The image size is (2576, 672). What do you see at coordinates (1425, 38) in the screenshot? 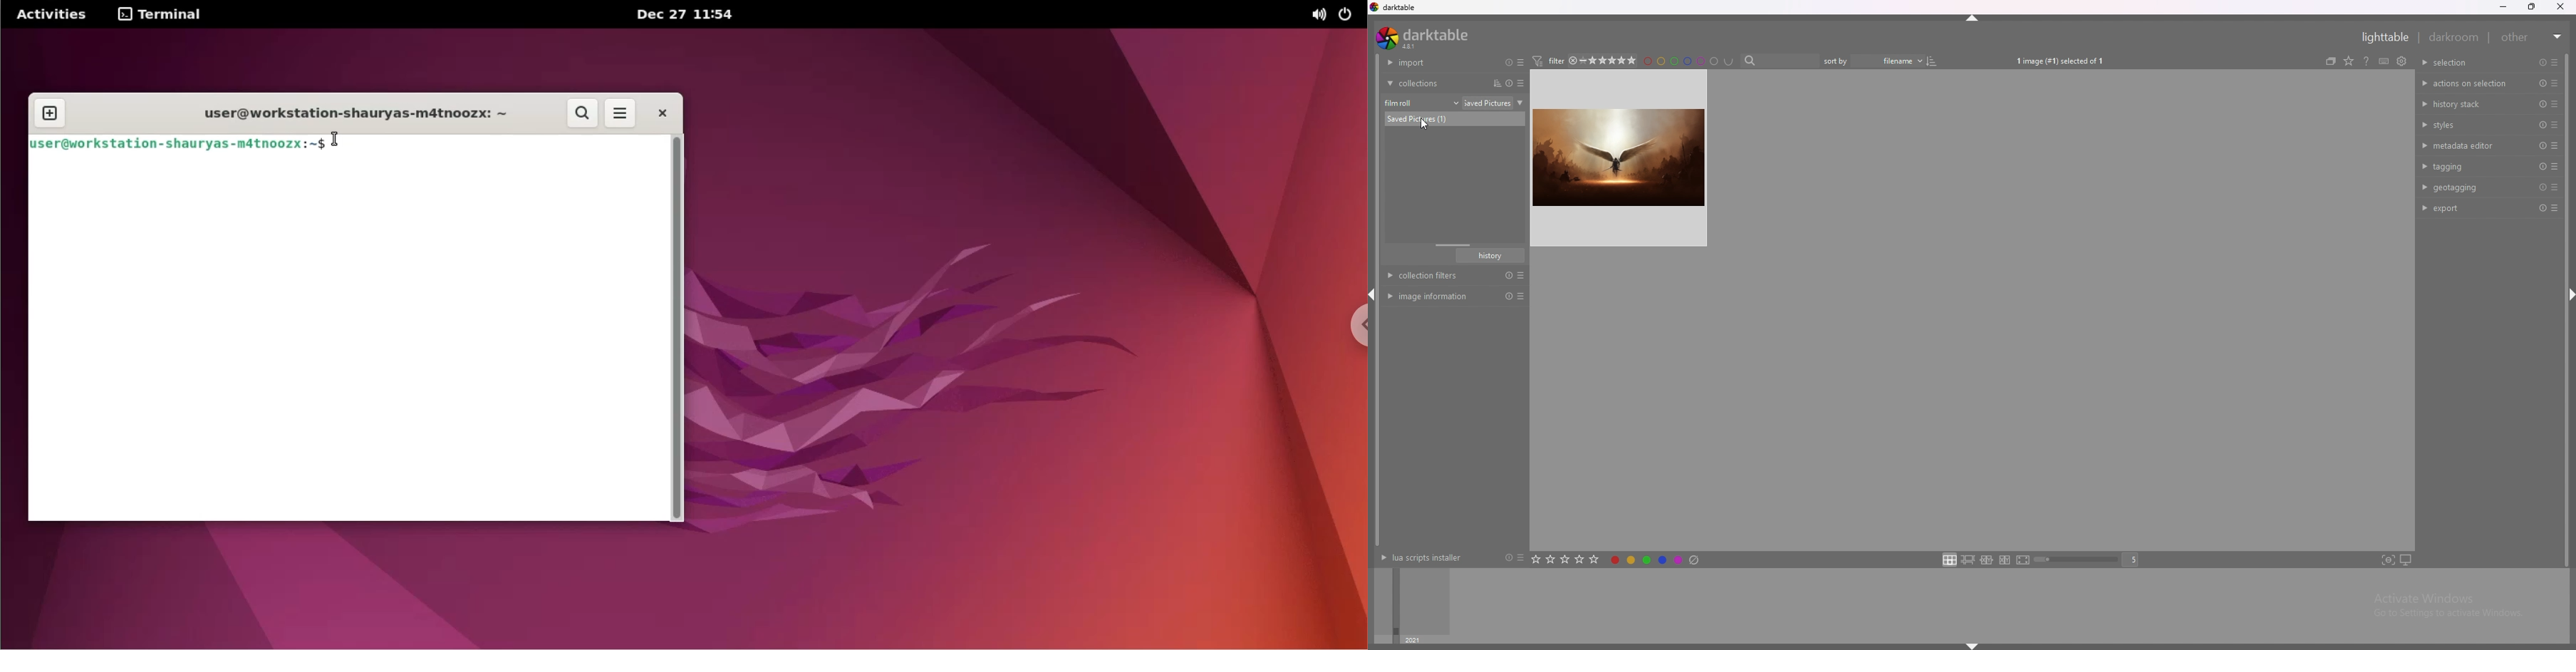
I see `darktable` at bounding box center [1425, 38].